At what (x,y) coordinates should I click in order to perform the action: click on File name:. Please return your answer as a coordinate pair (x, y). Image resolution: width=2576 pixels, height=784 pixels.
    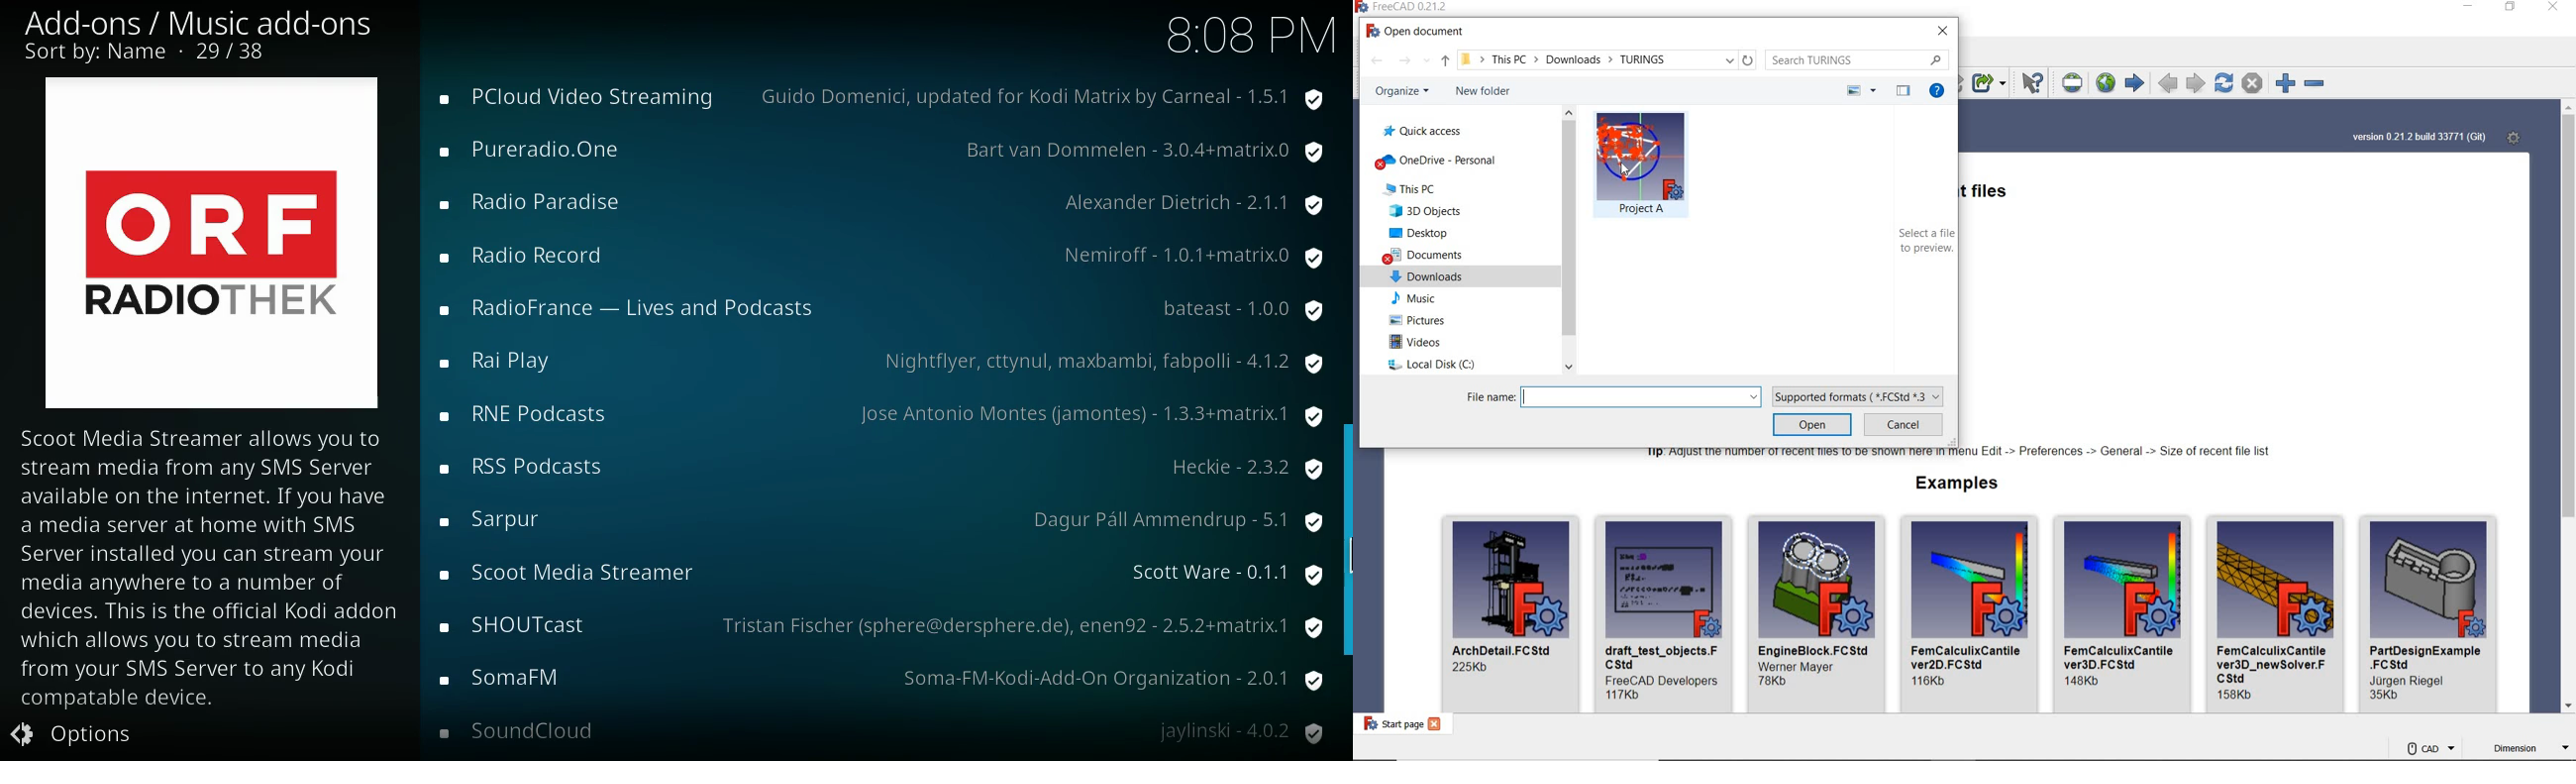
    Looking at the image, I should click on (1491, 397).